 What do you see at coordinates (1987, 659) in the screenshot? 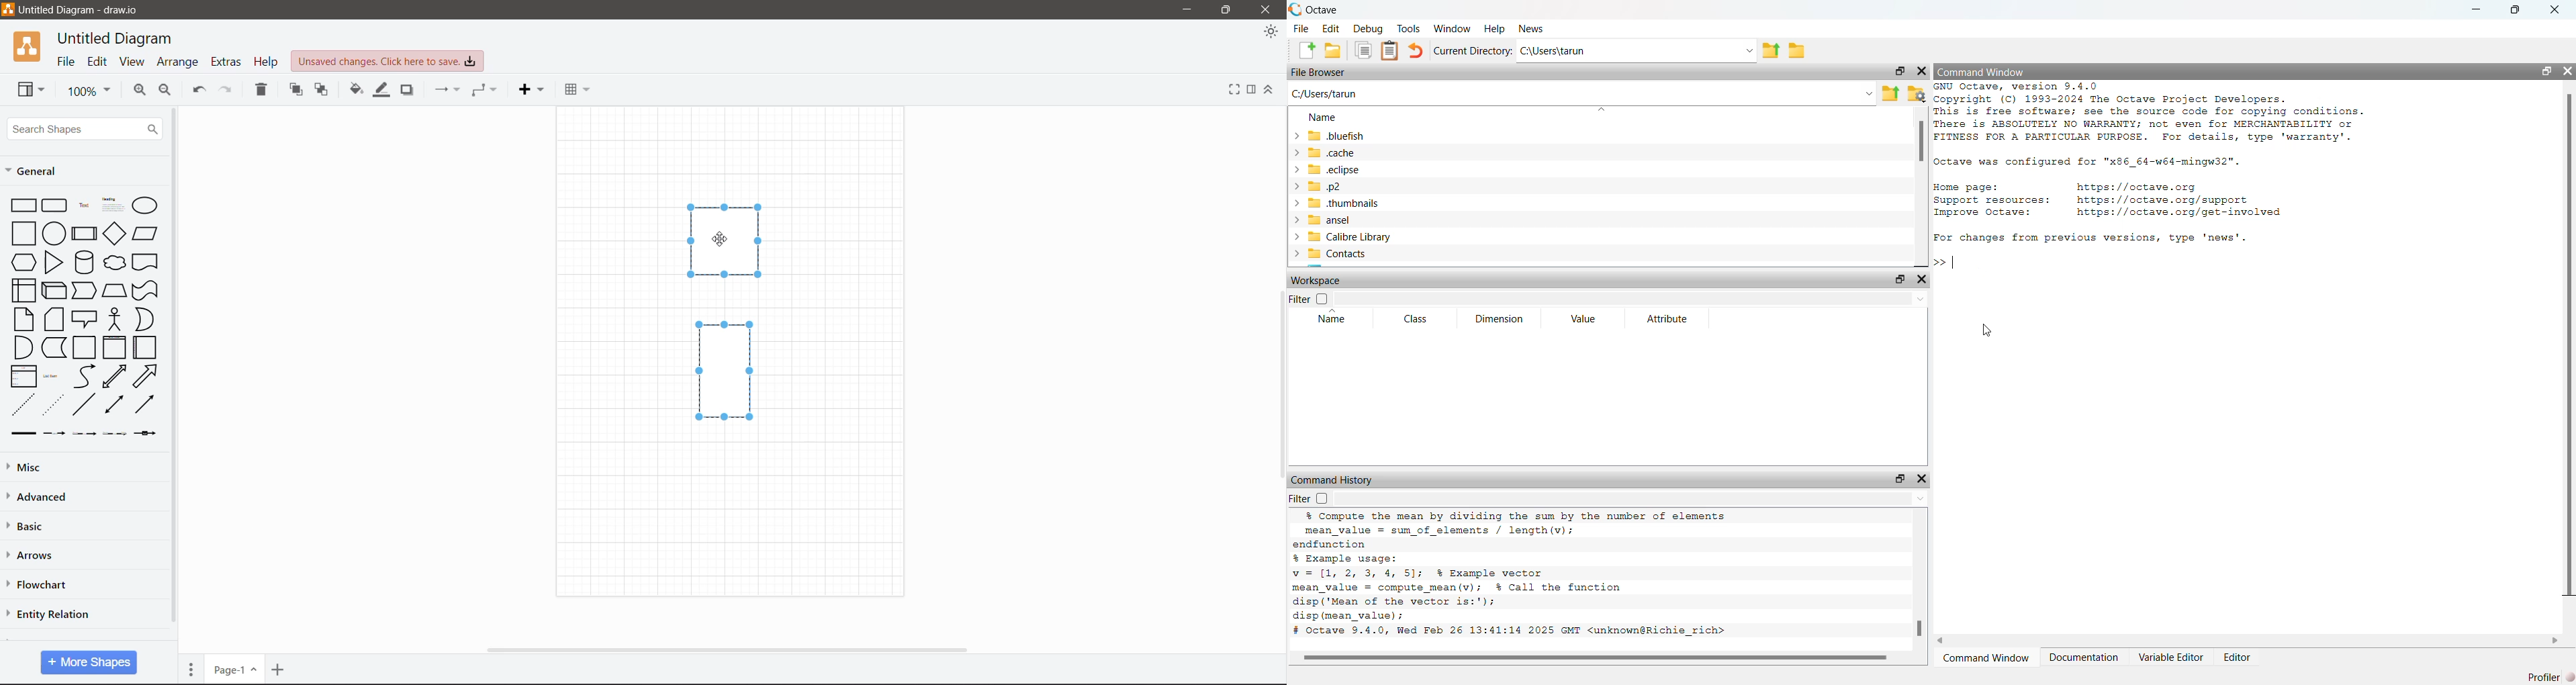
I see `Command Window` at bounding box center [1987, 659].